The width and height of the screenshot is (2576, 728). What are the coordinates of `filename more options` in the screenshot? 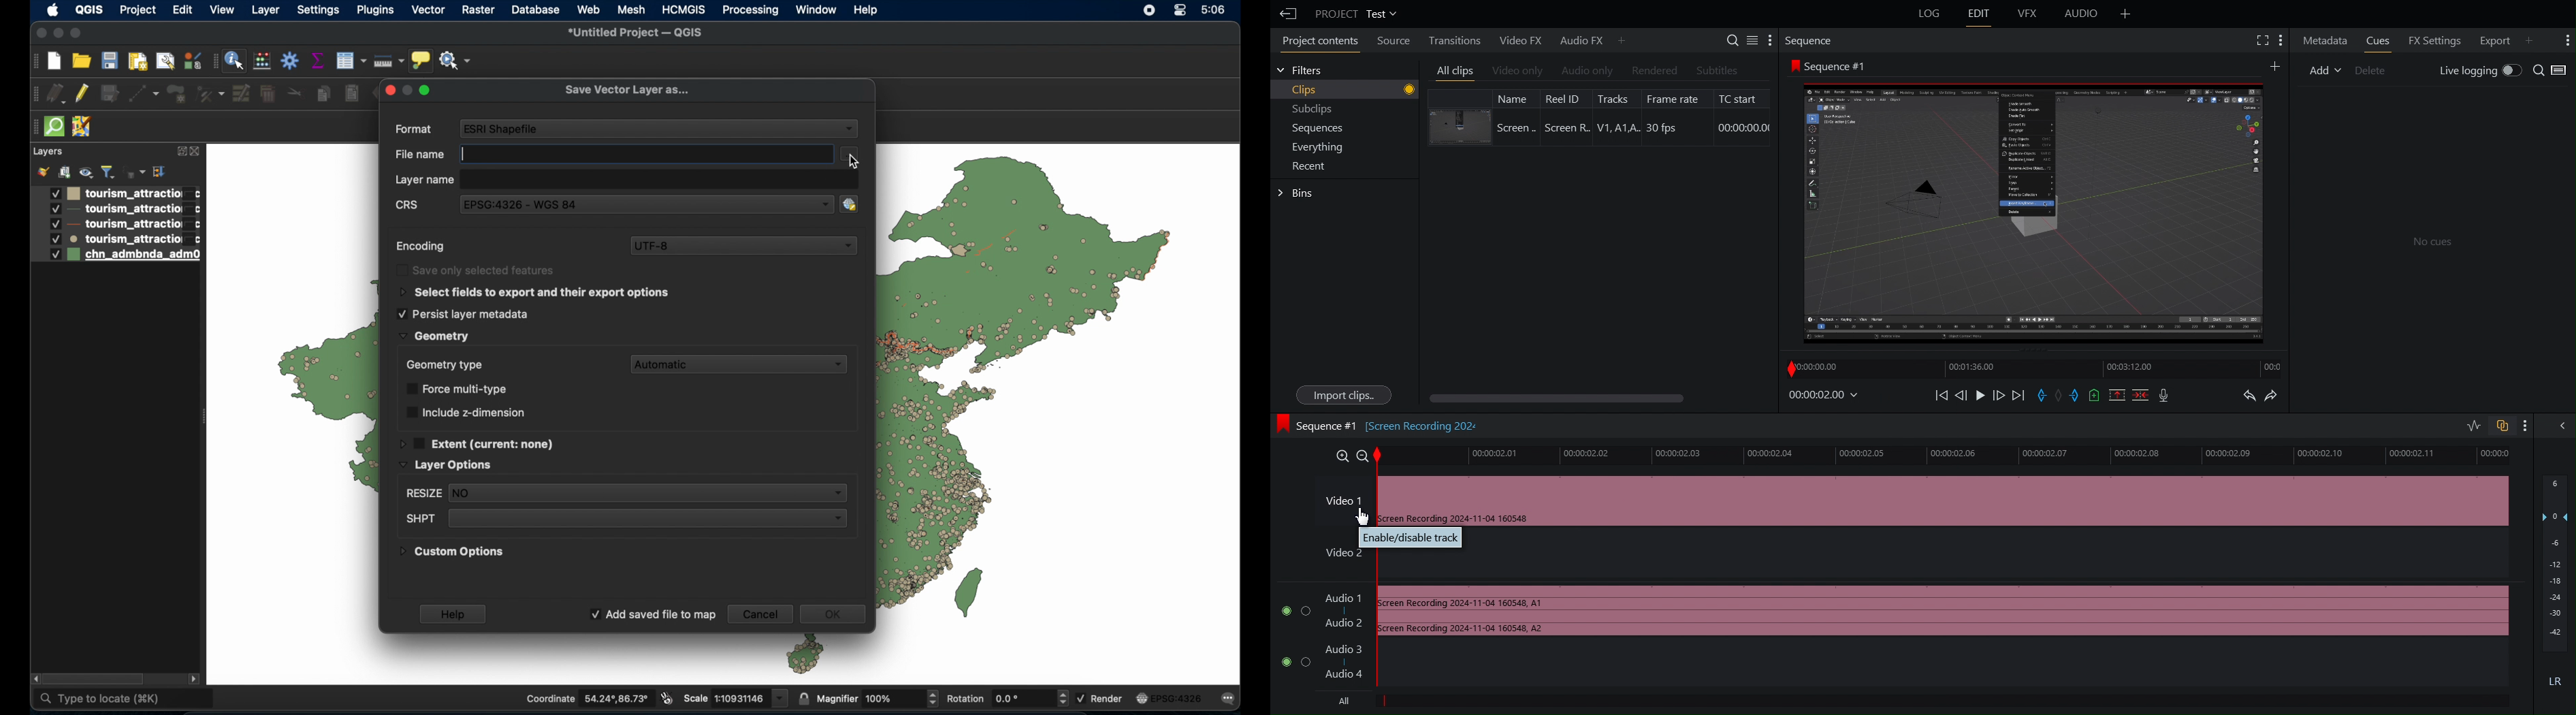 It's located at (850, 152).